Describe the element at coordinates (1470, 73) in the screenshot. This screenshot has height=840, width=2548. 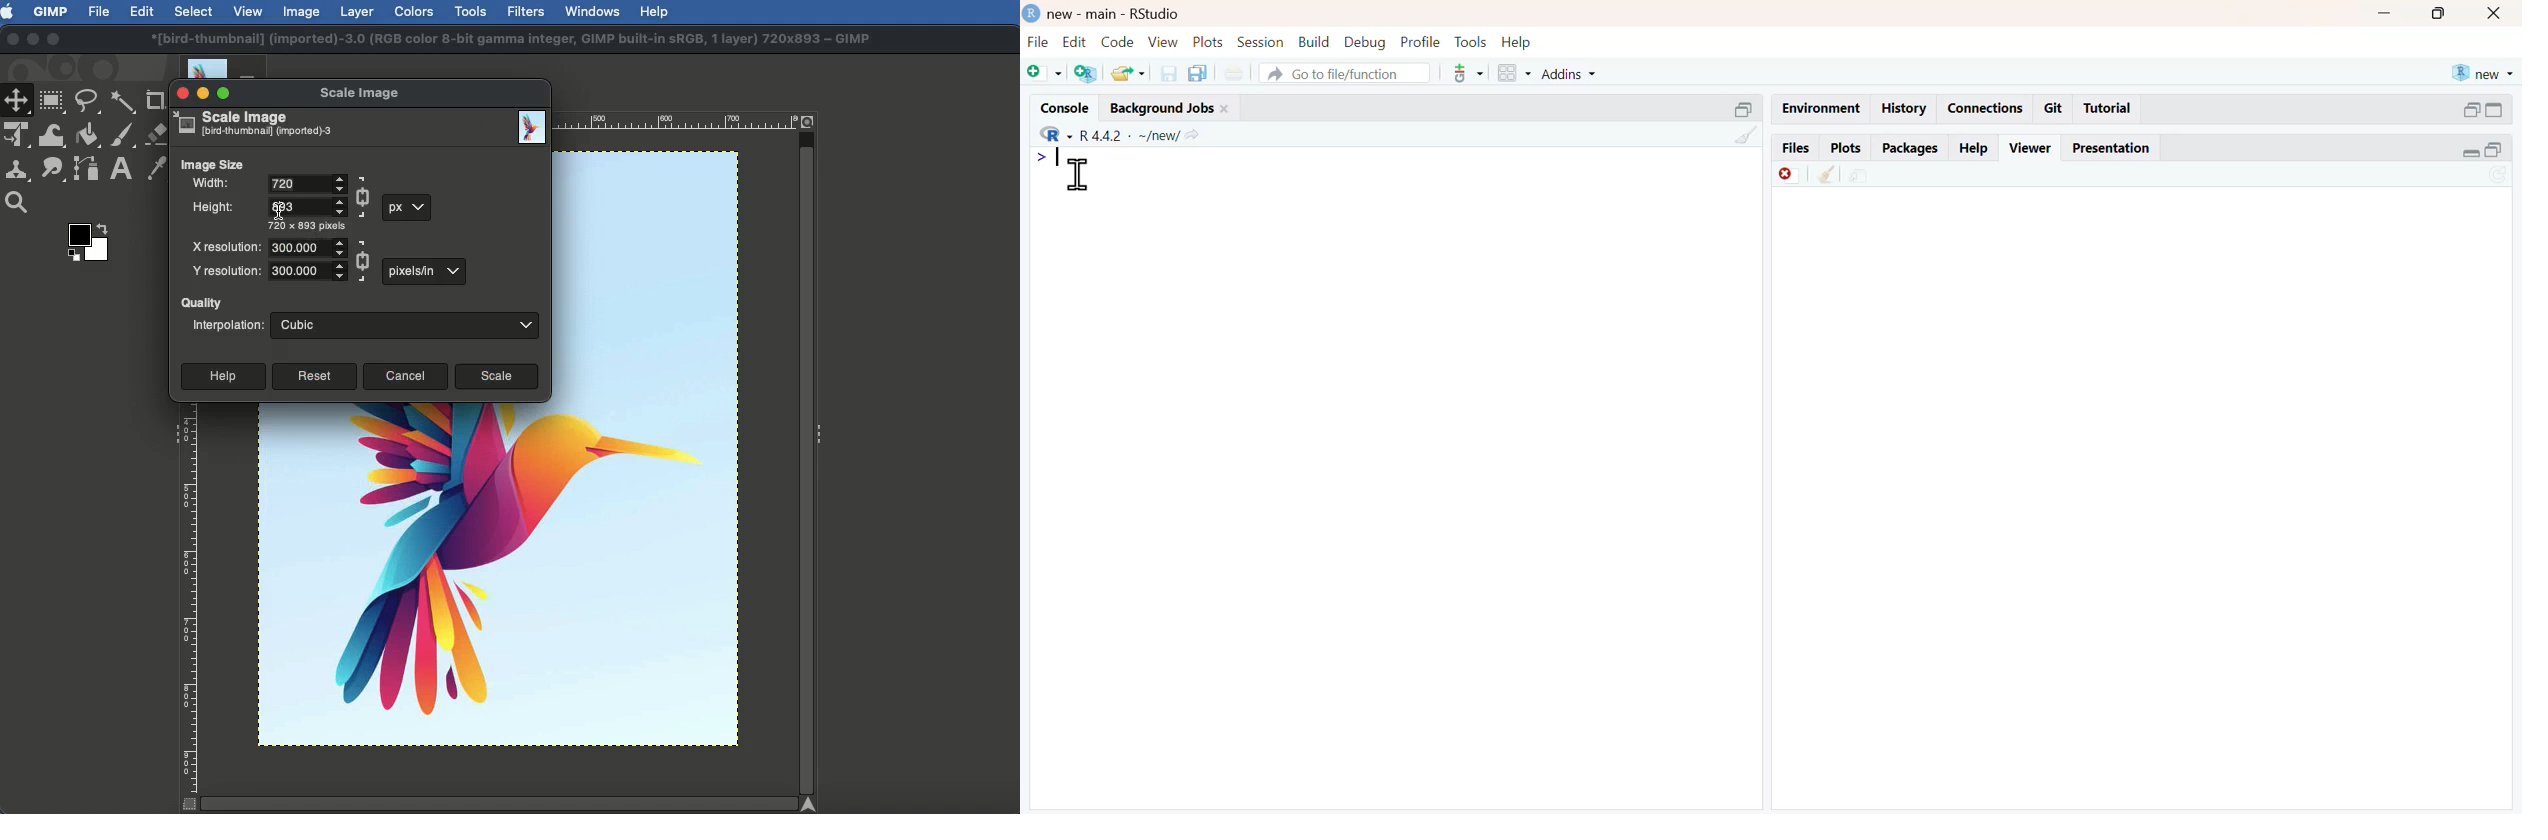
I see `tools` at that location.